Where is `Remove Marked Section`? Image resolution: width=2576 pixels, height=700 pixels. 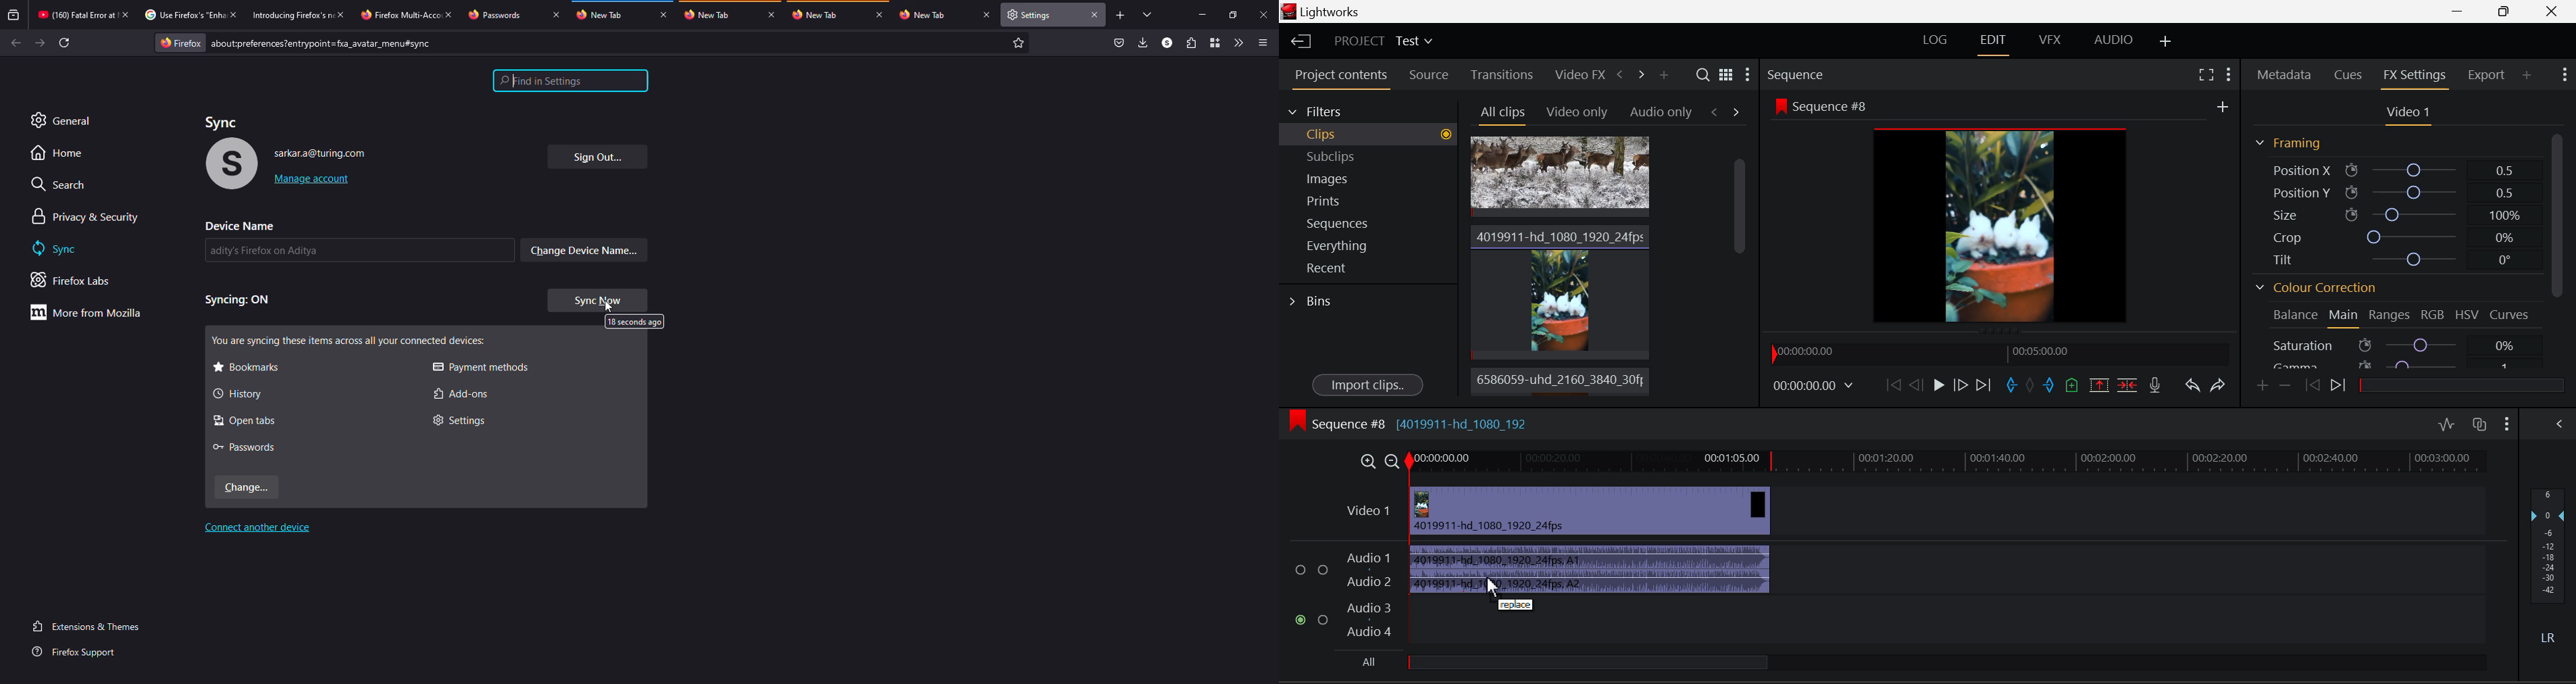 Remove Marked Section is located at coordinates (2101, 384).